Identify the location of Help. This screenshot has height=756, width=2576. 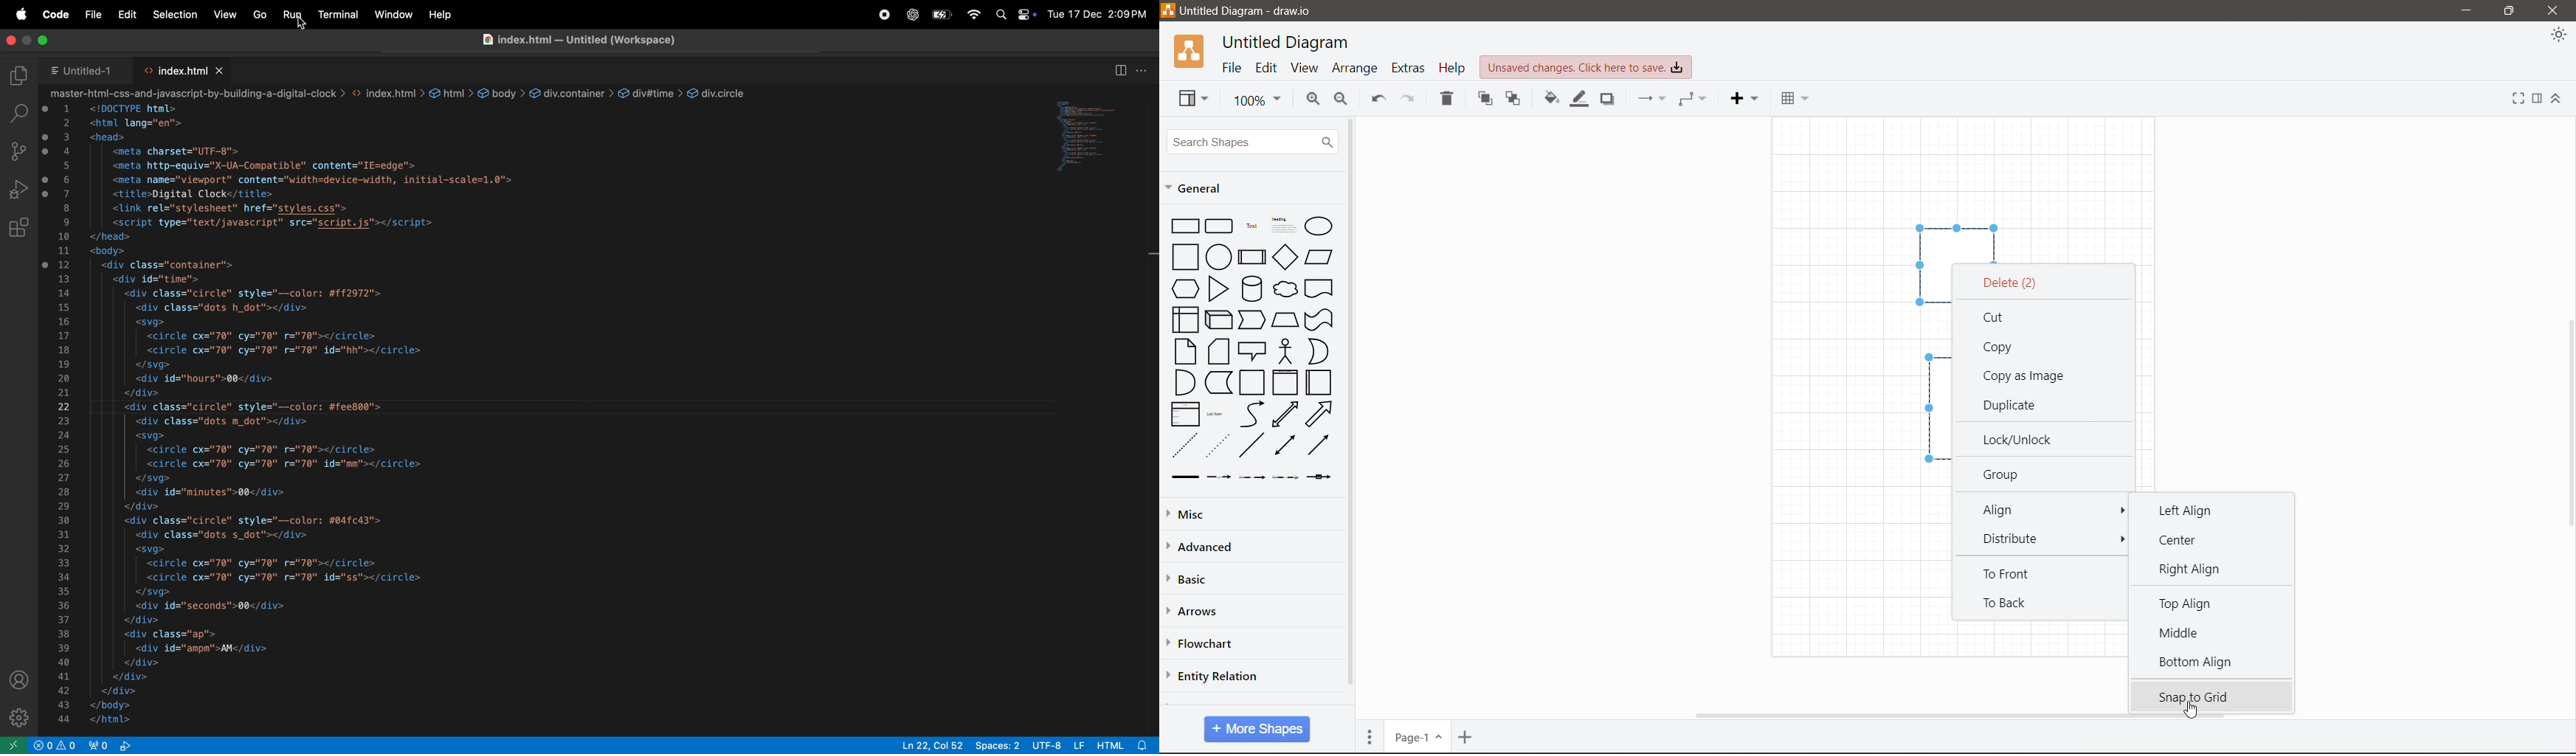
(1451, 66).